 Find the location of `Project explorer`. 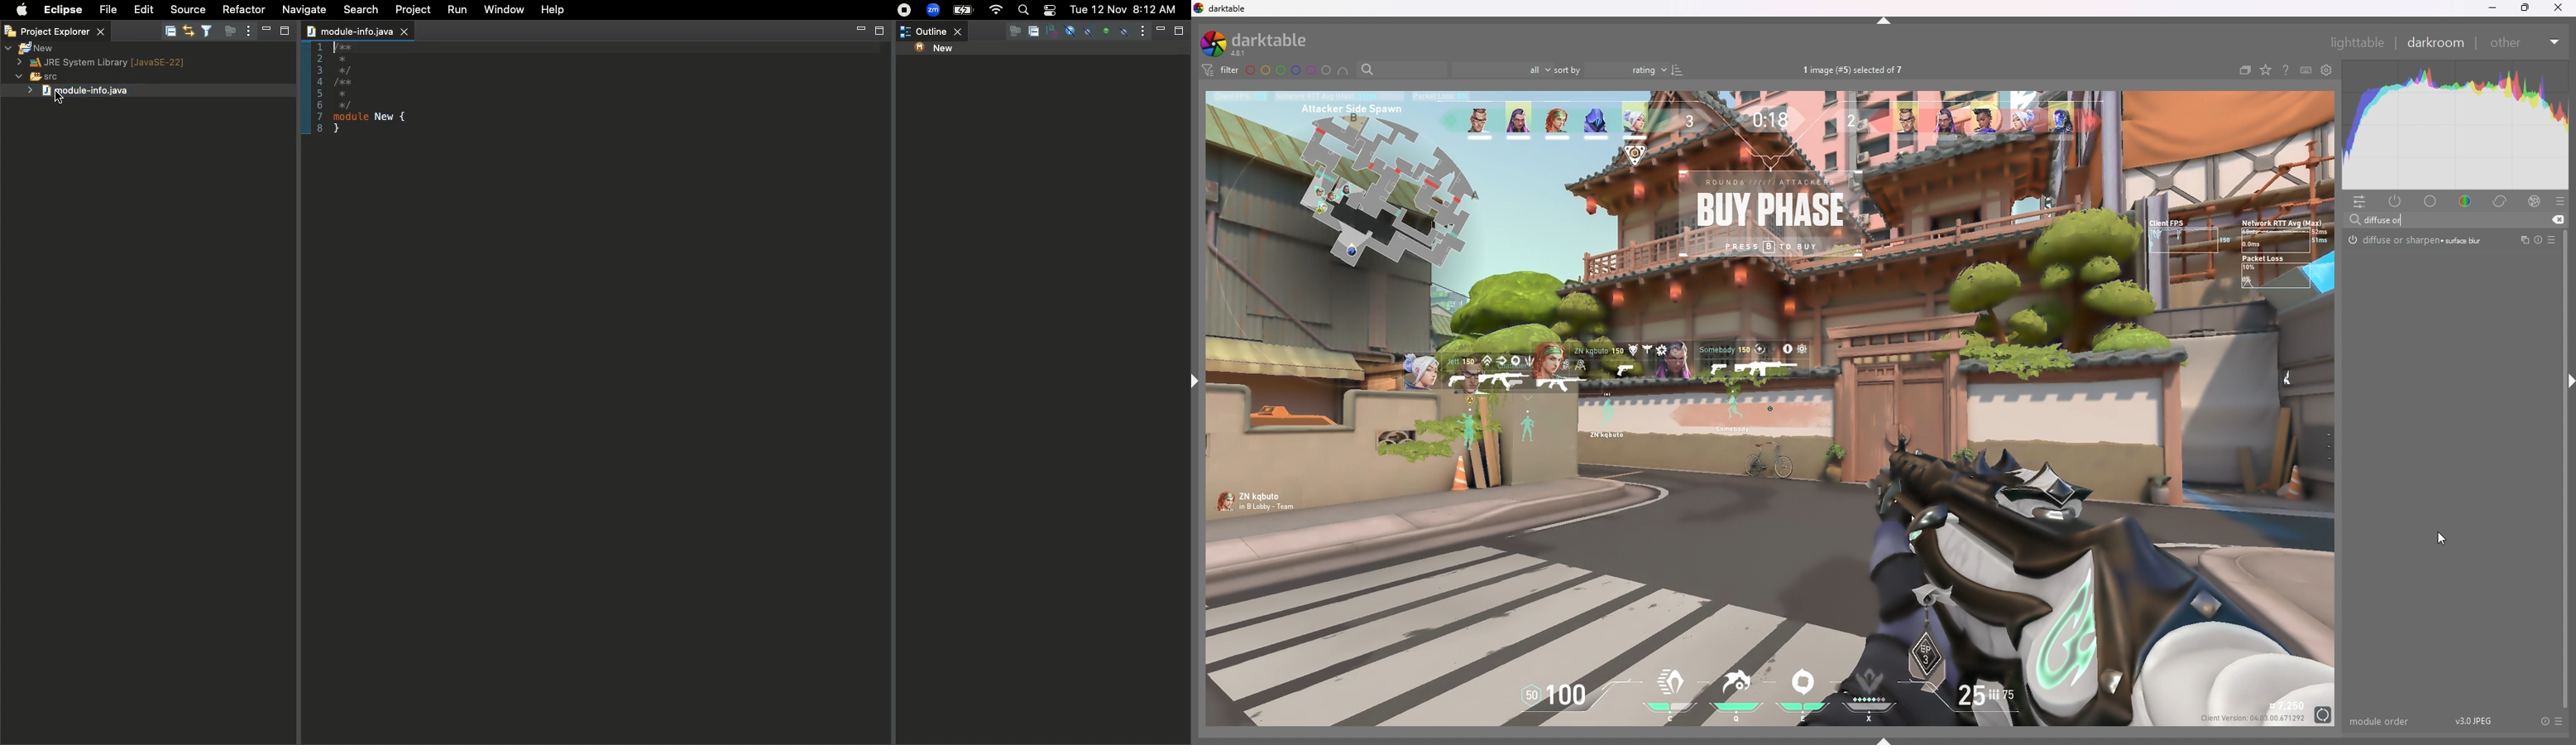

Project explorer is located at coordinates (58, 30).